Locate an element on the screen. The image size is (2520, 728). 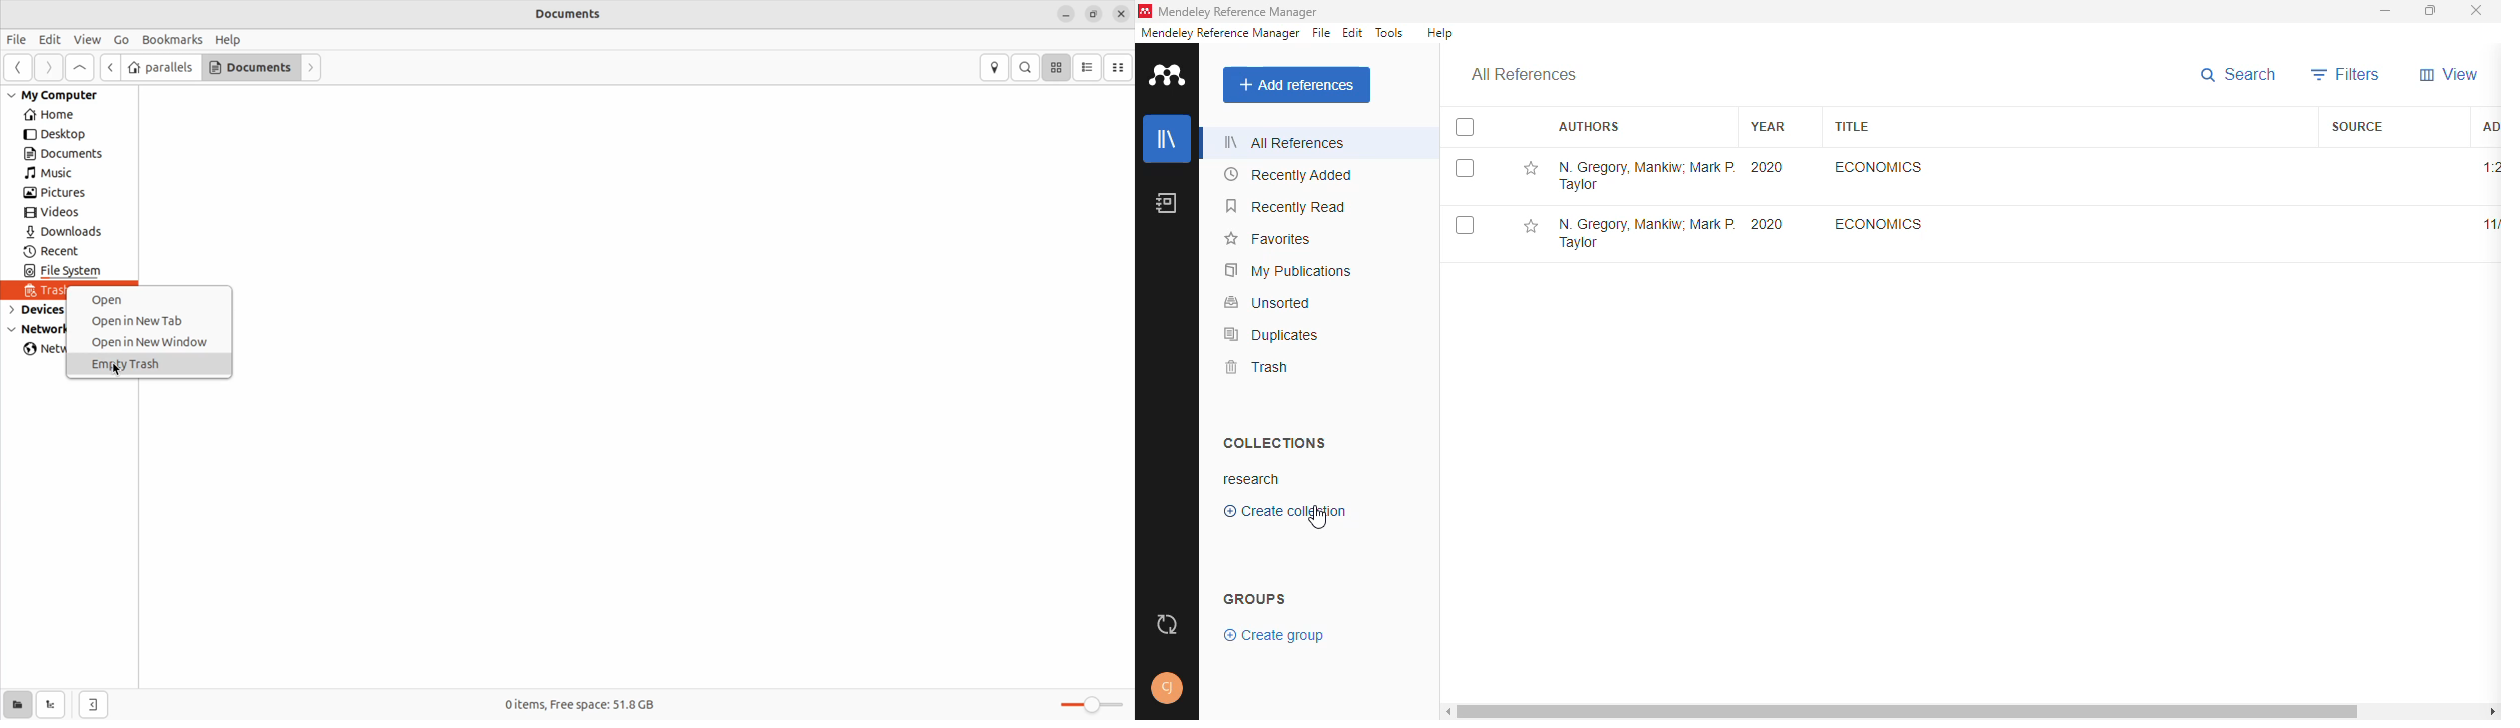
all references is located at coordinates (1284, 142).